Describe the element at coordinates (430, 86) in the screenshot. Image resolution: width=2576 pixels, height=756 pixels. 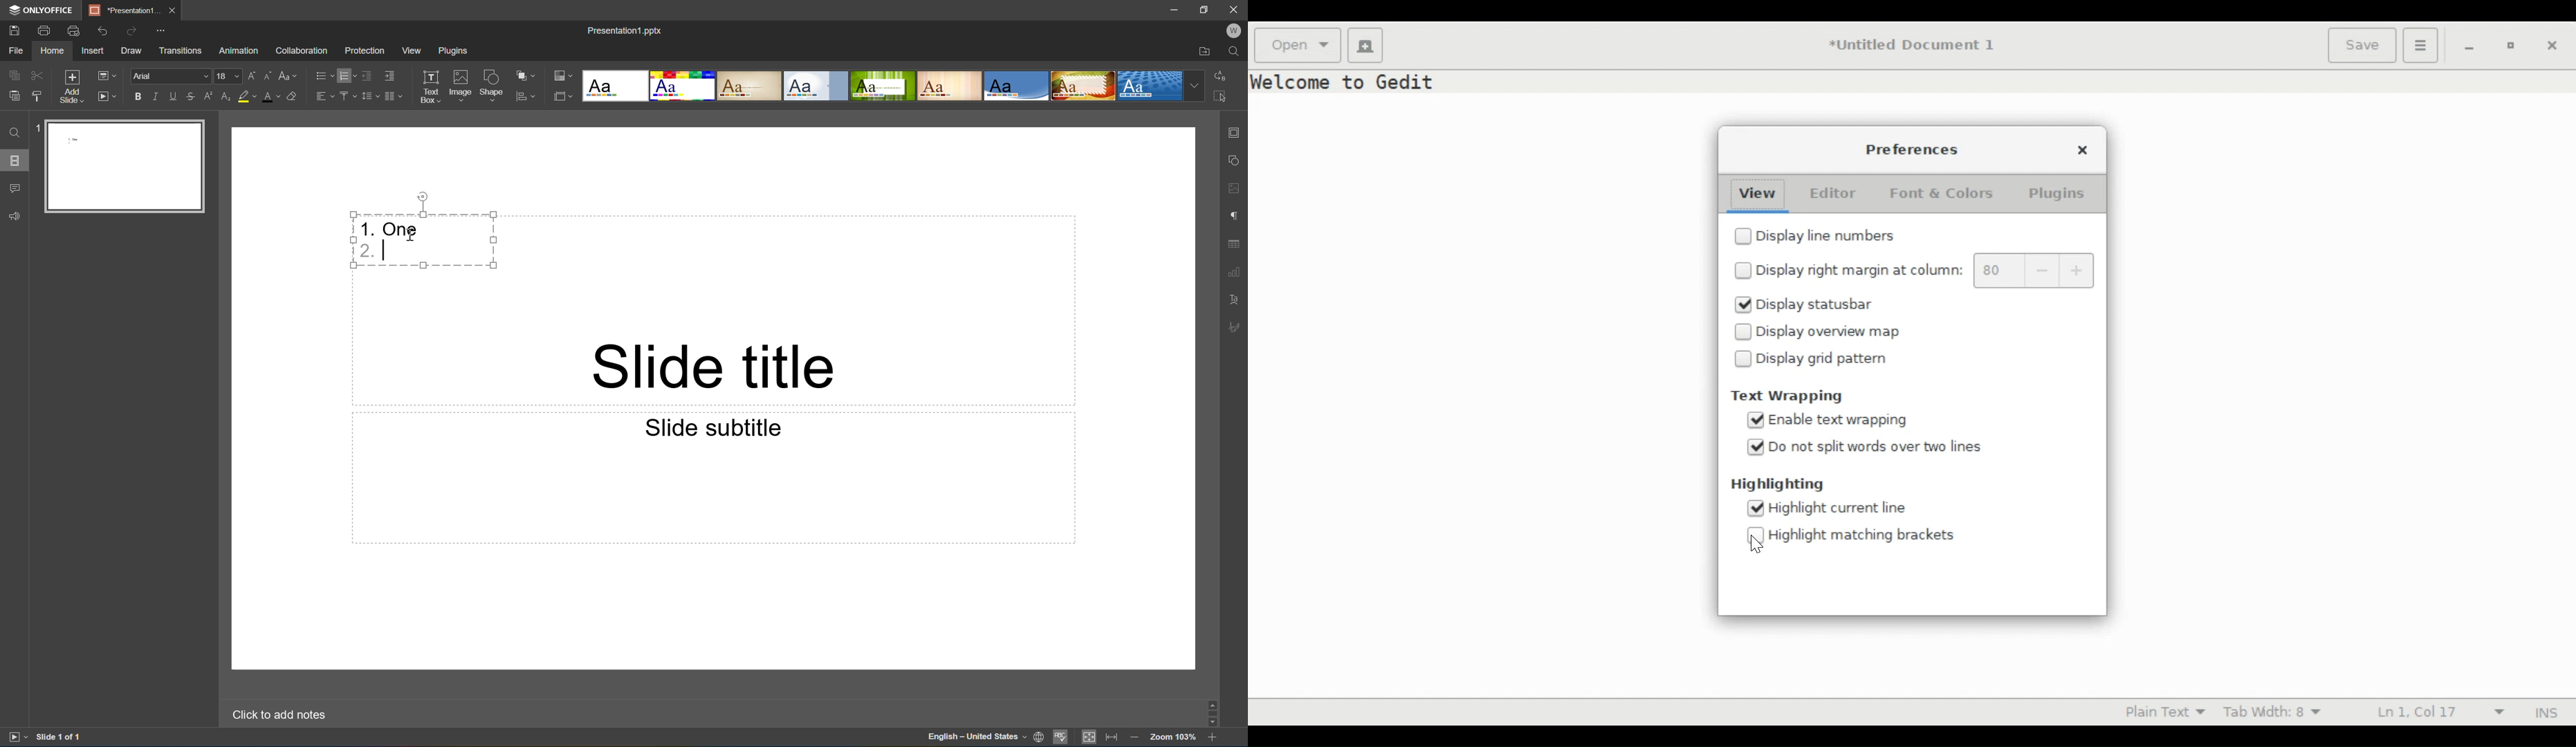
I see `Text box` at that location.